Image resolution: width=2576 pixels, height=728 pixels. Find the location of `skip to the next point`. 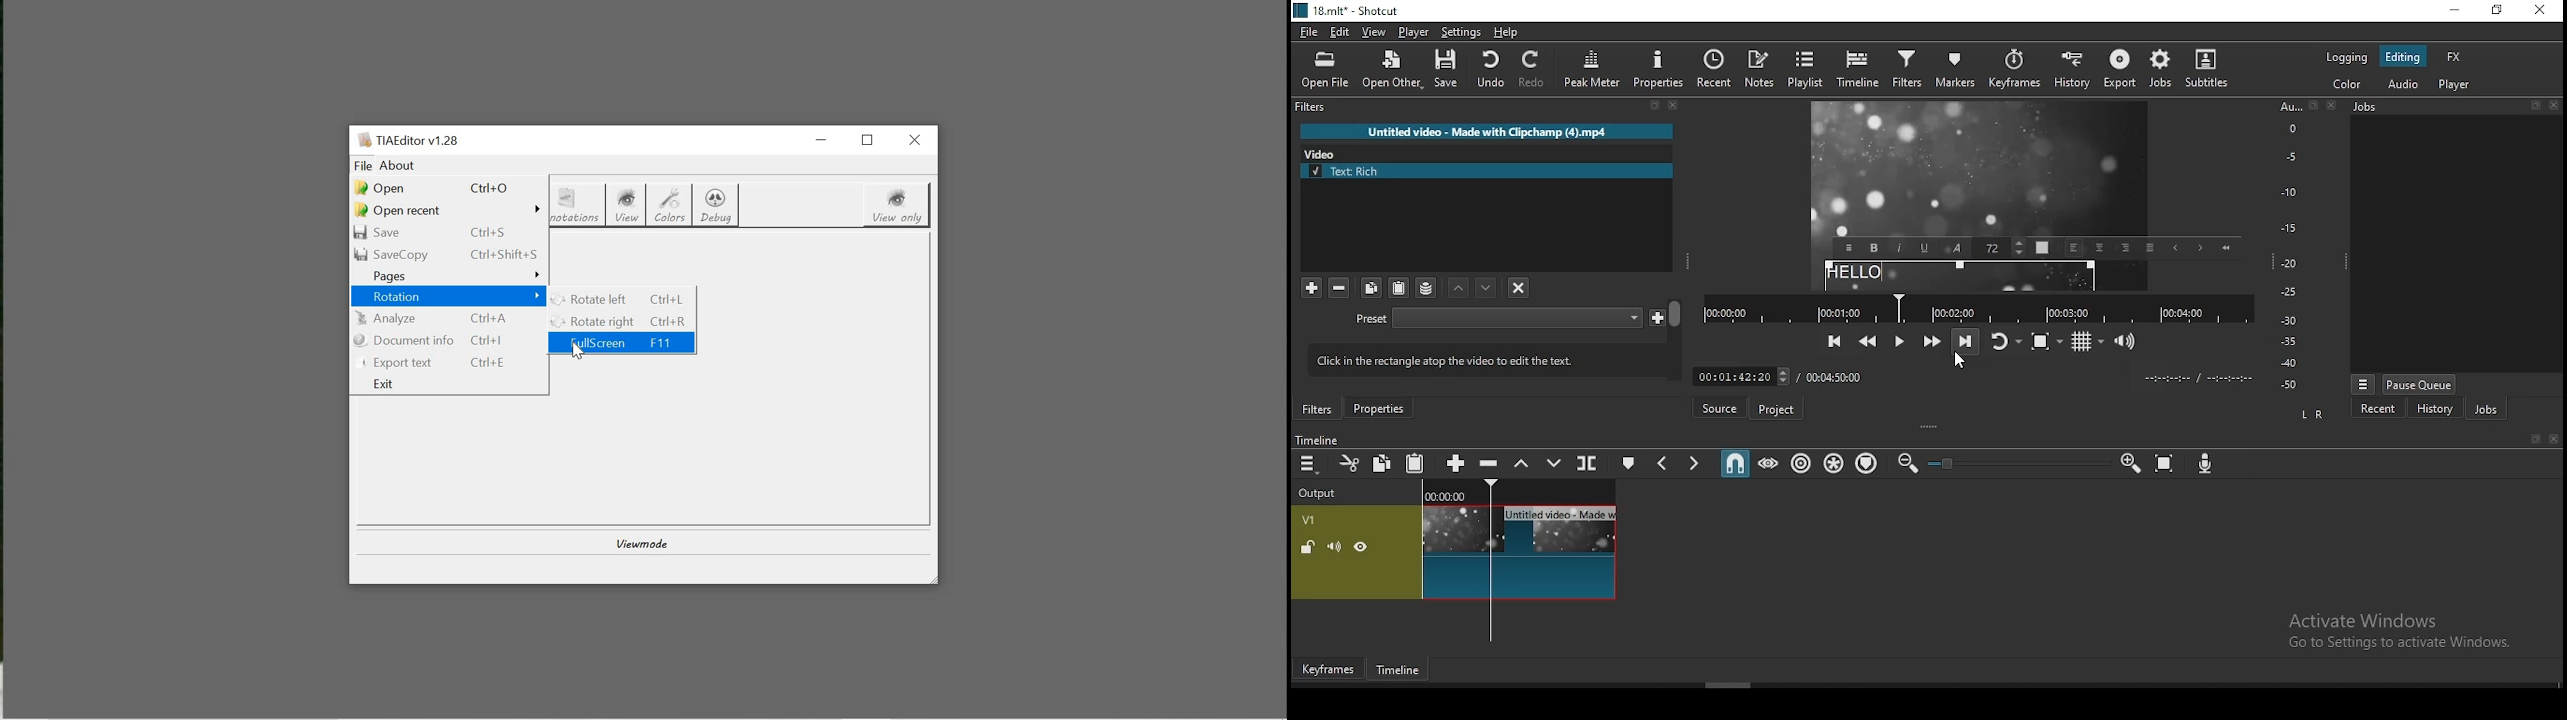

skip to the next point is located at coordinates (1966, 340).